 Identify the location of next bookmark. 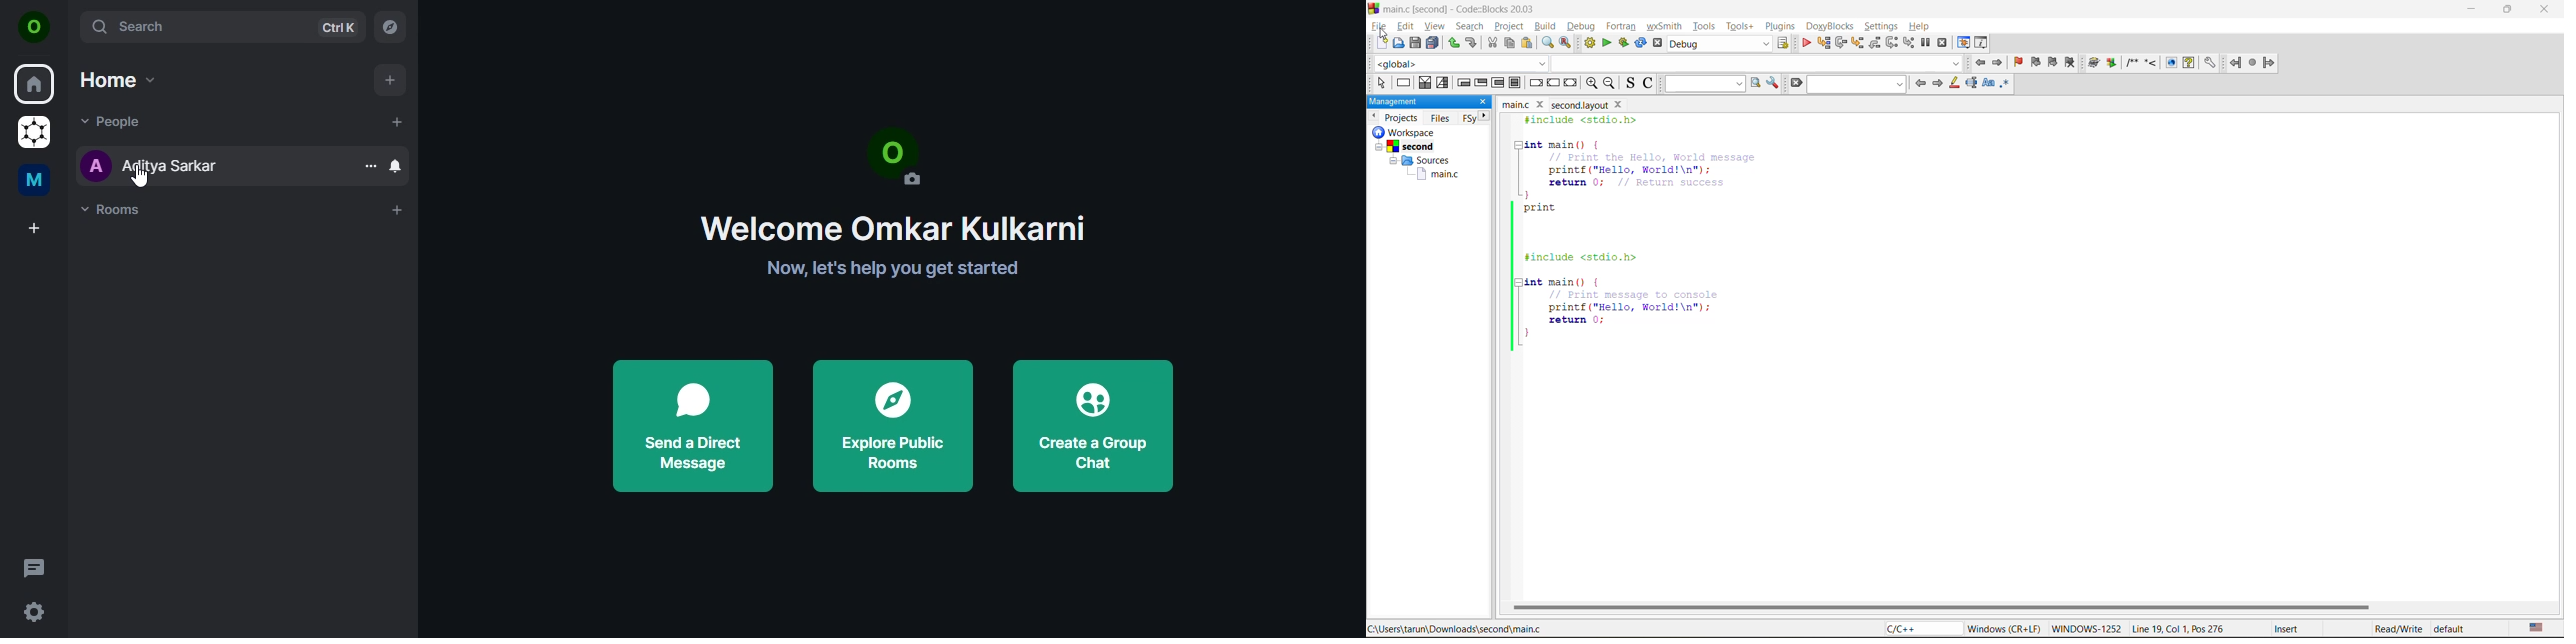
(2054, 62).